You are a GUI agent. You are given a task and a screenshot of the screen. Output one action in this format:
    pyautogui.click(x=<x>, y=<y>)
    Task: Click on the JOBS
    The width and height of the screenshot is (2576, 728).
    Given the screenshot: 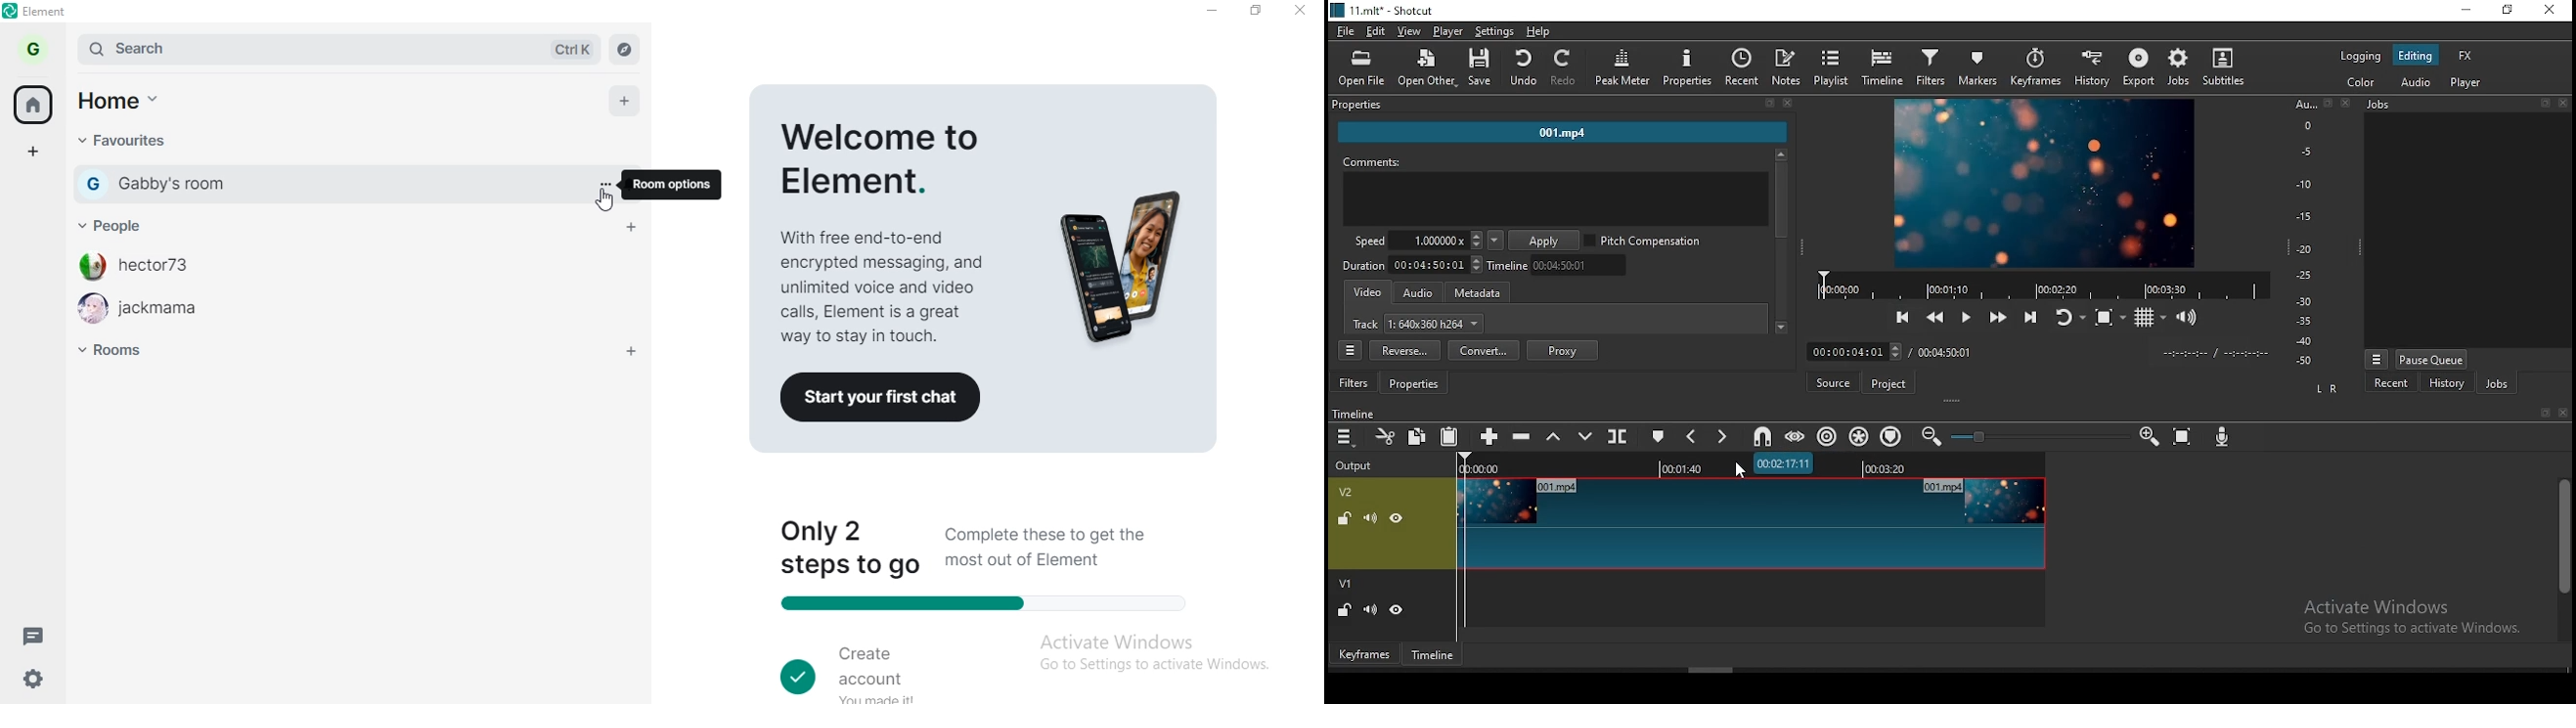 What is the action you would take?
    pyautogui.click(x=2465, y=105)
    